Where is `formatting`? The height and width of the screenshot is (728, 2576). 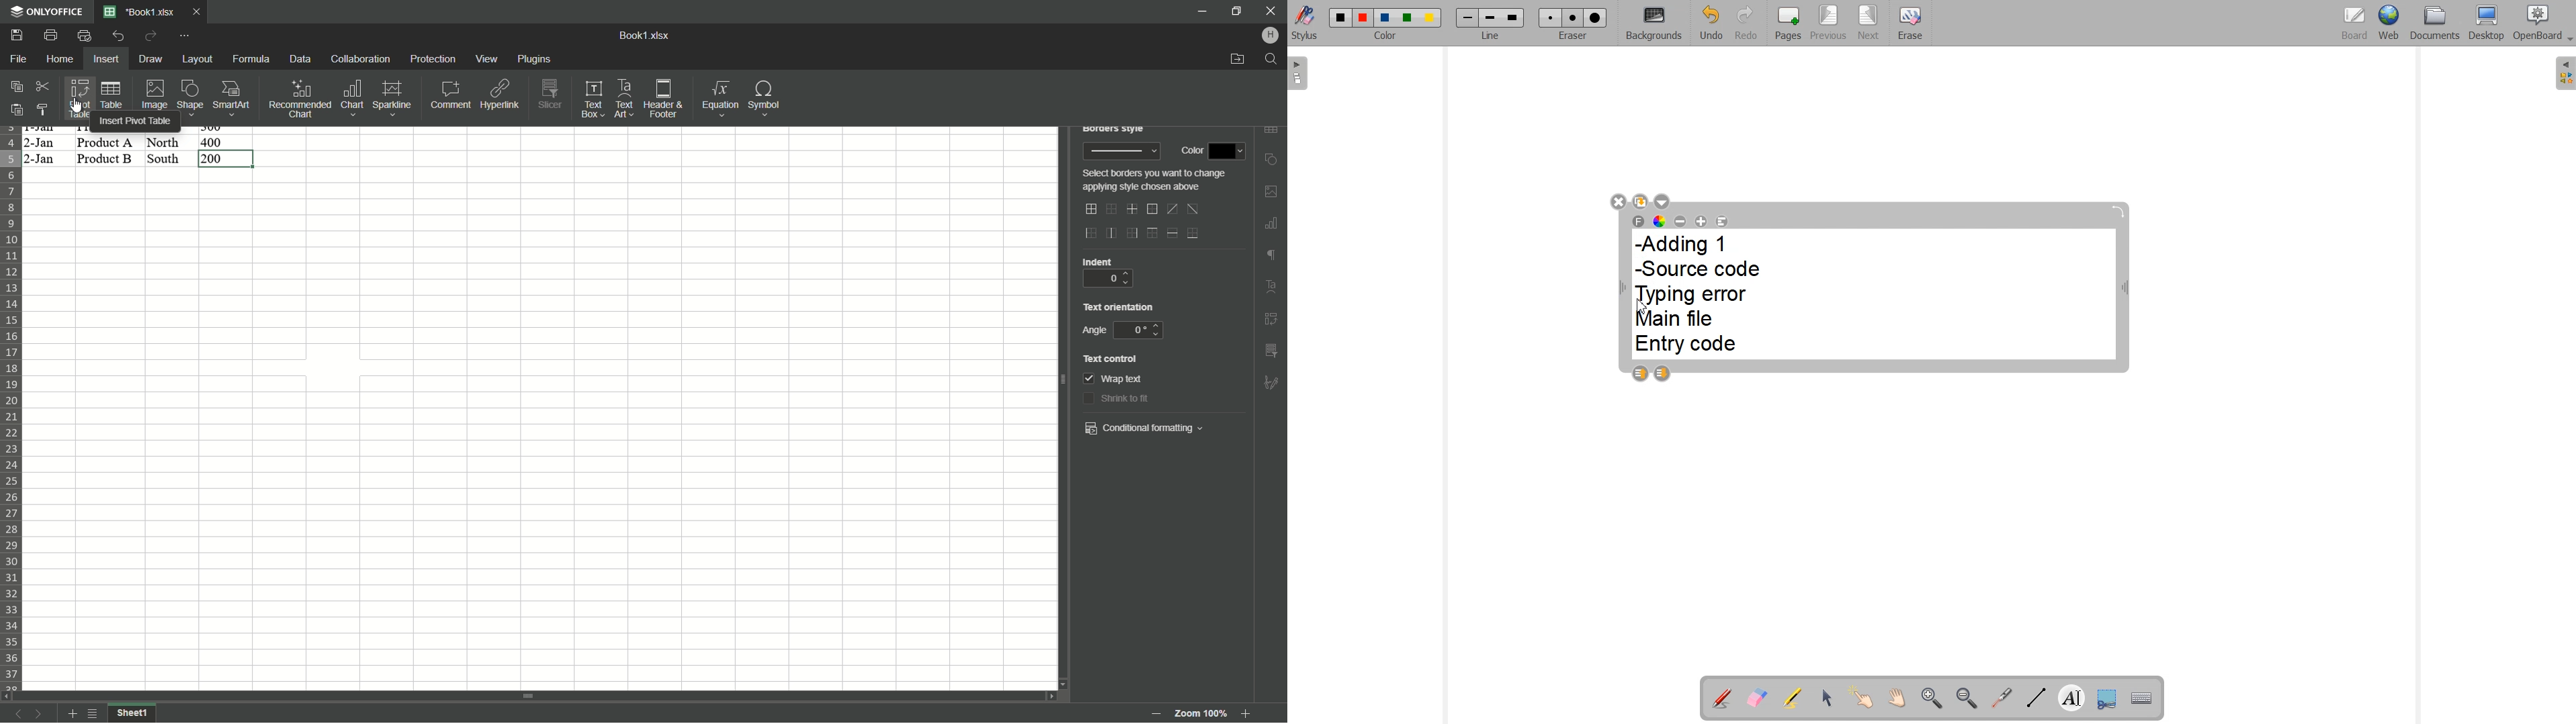
formatting is located at coordinates (1272, 381).